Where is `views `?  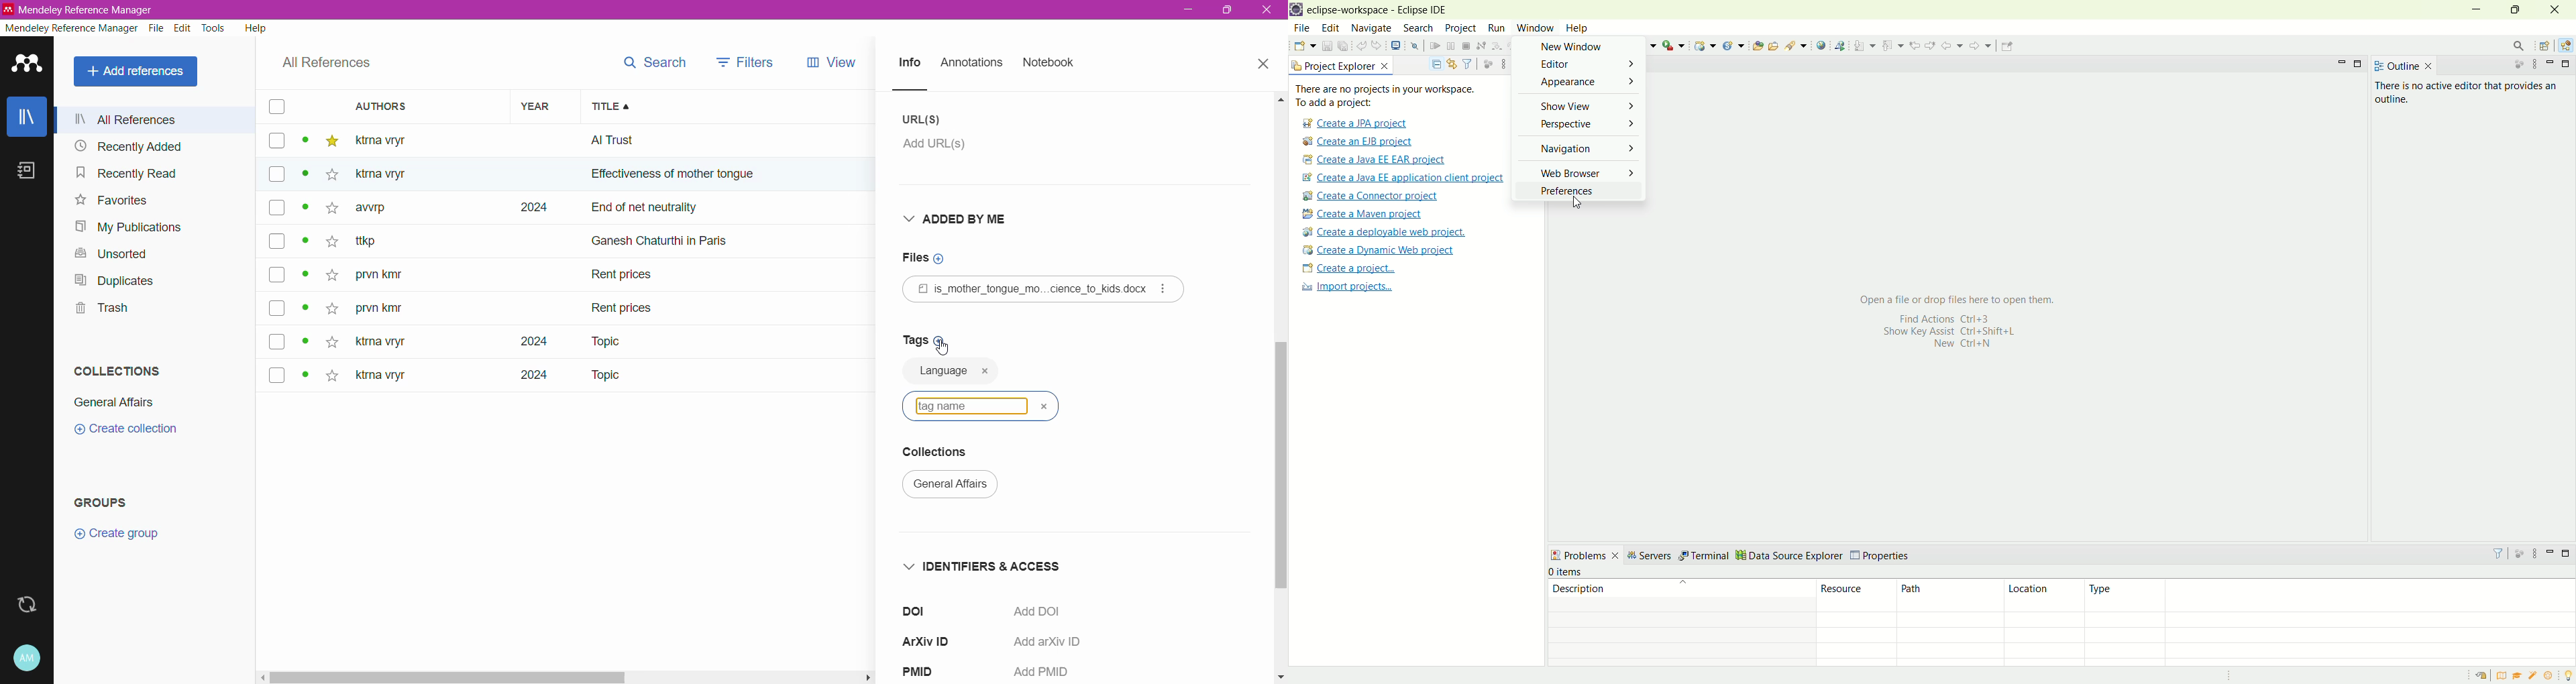 views  is located at coordinates (841, 62).